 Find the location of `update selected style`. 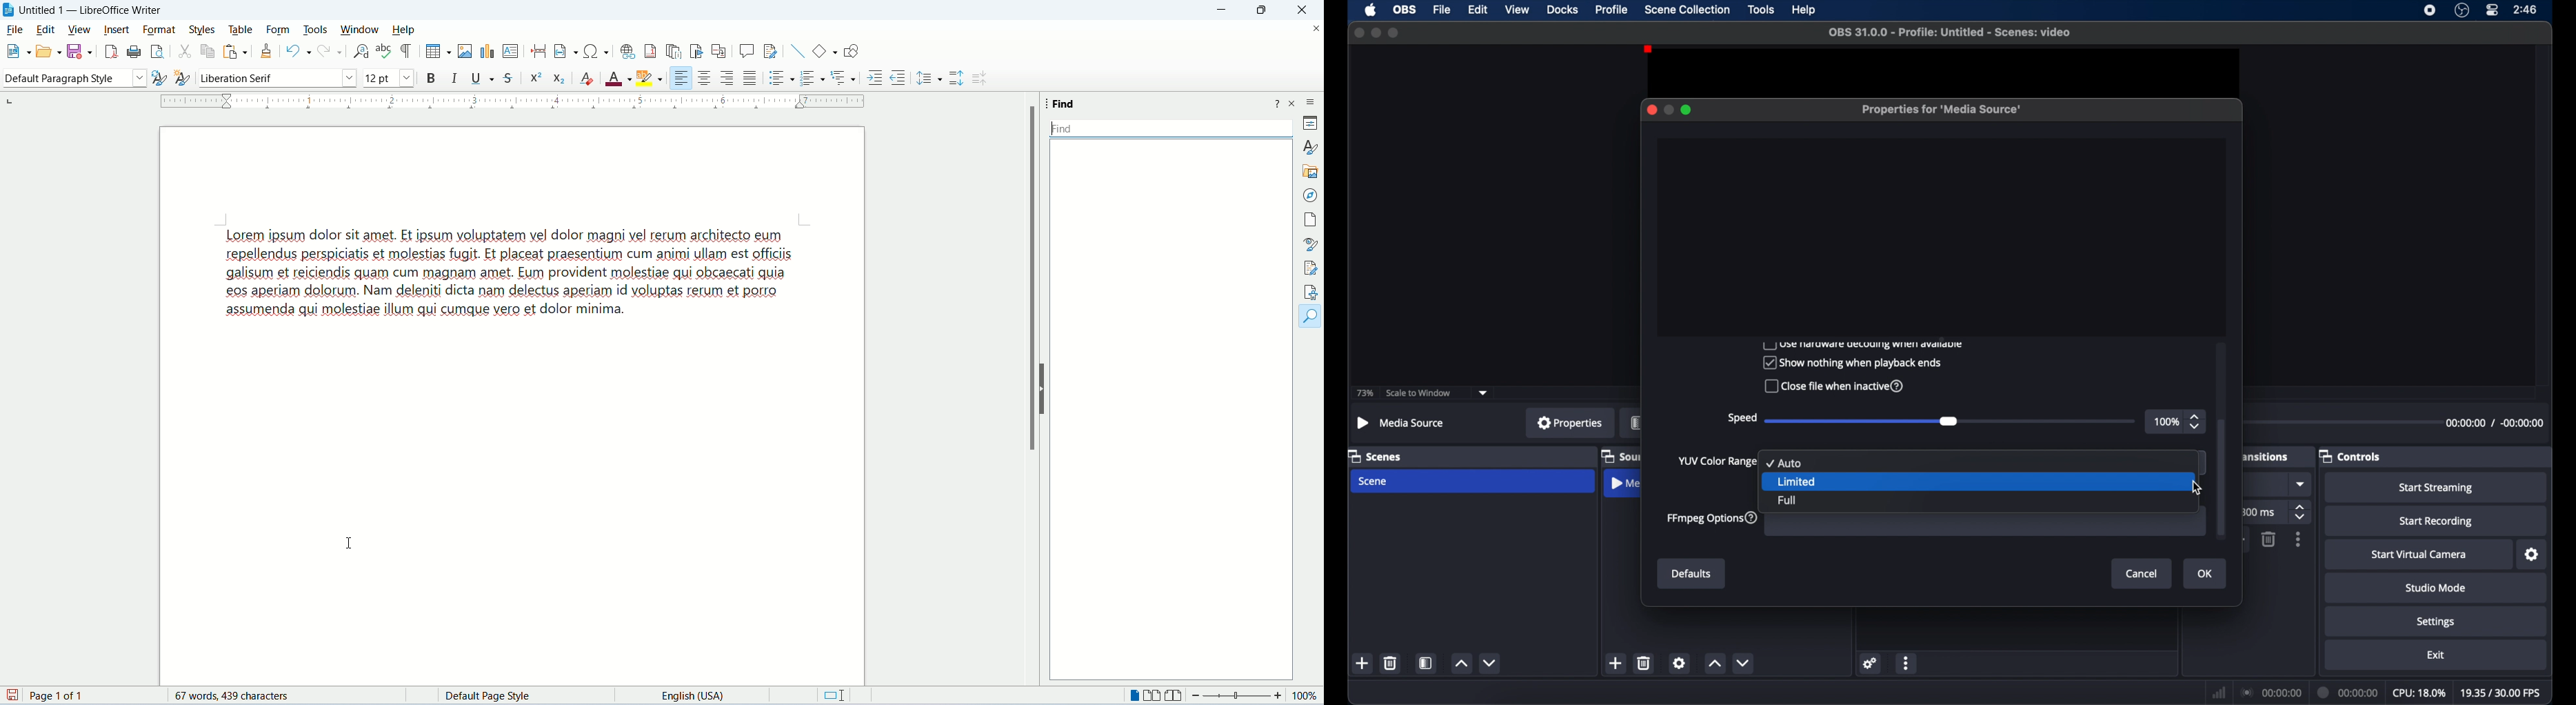

update selected style is located at coordinates (154, 77).